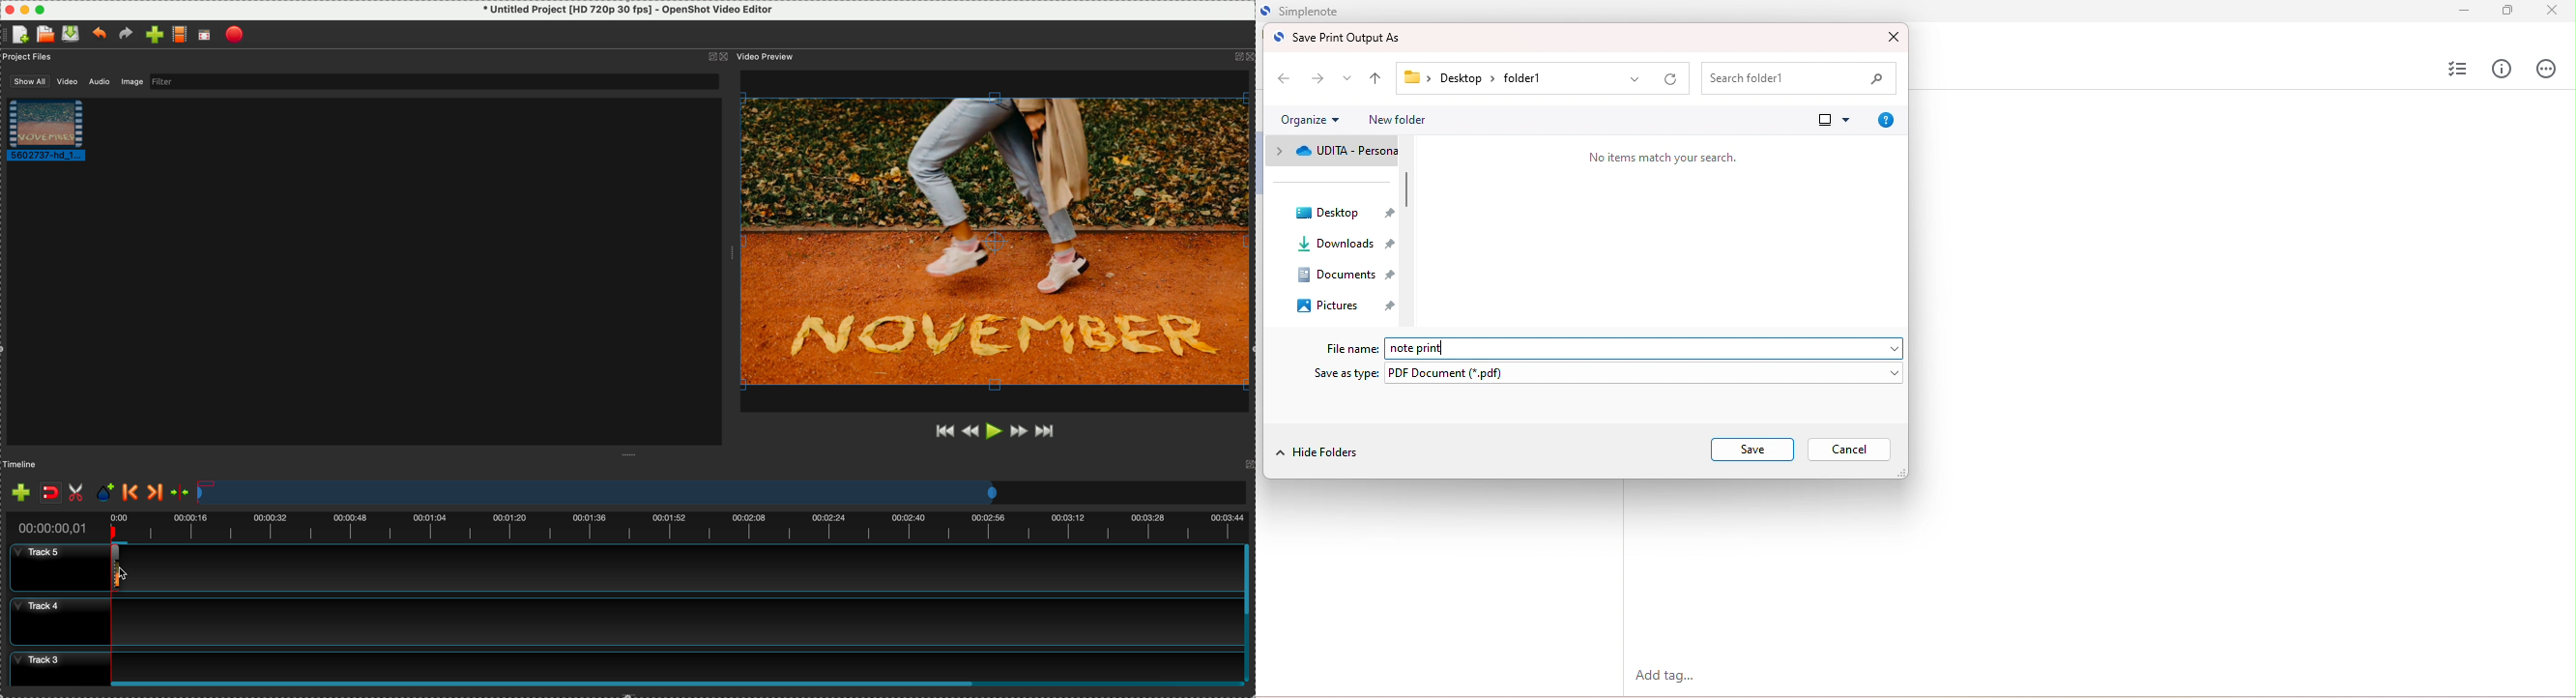  What do you see at coordinates (622, 567) in the screenshot?
I see `track 5` at bounding box center [622, 567].